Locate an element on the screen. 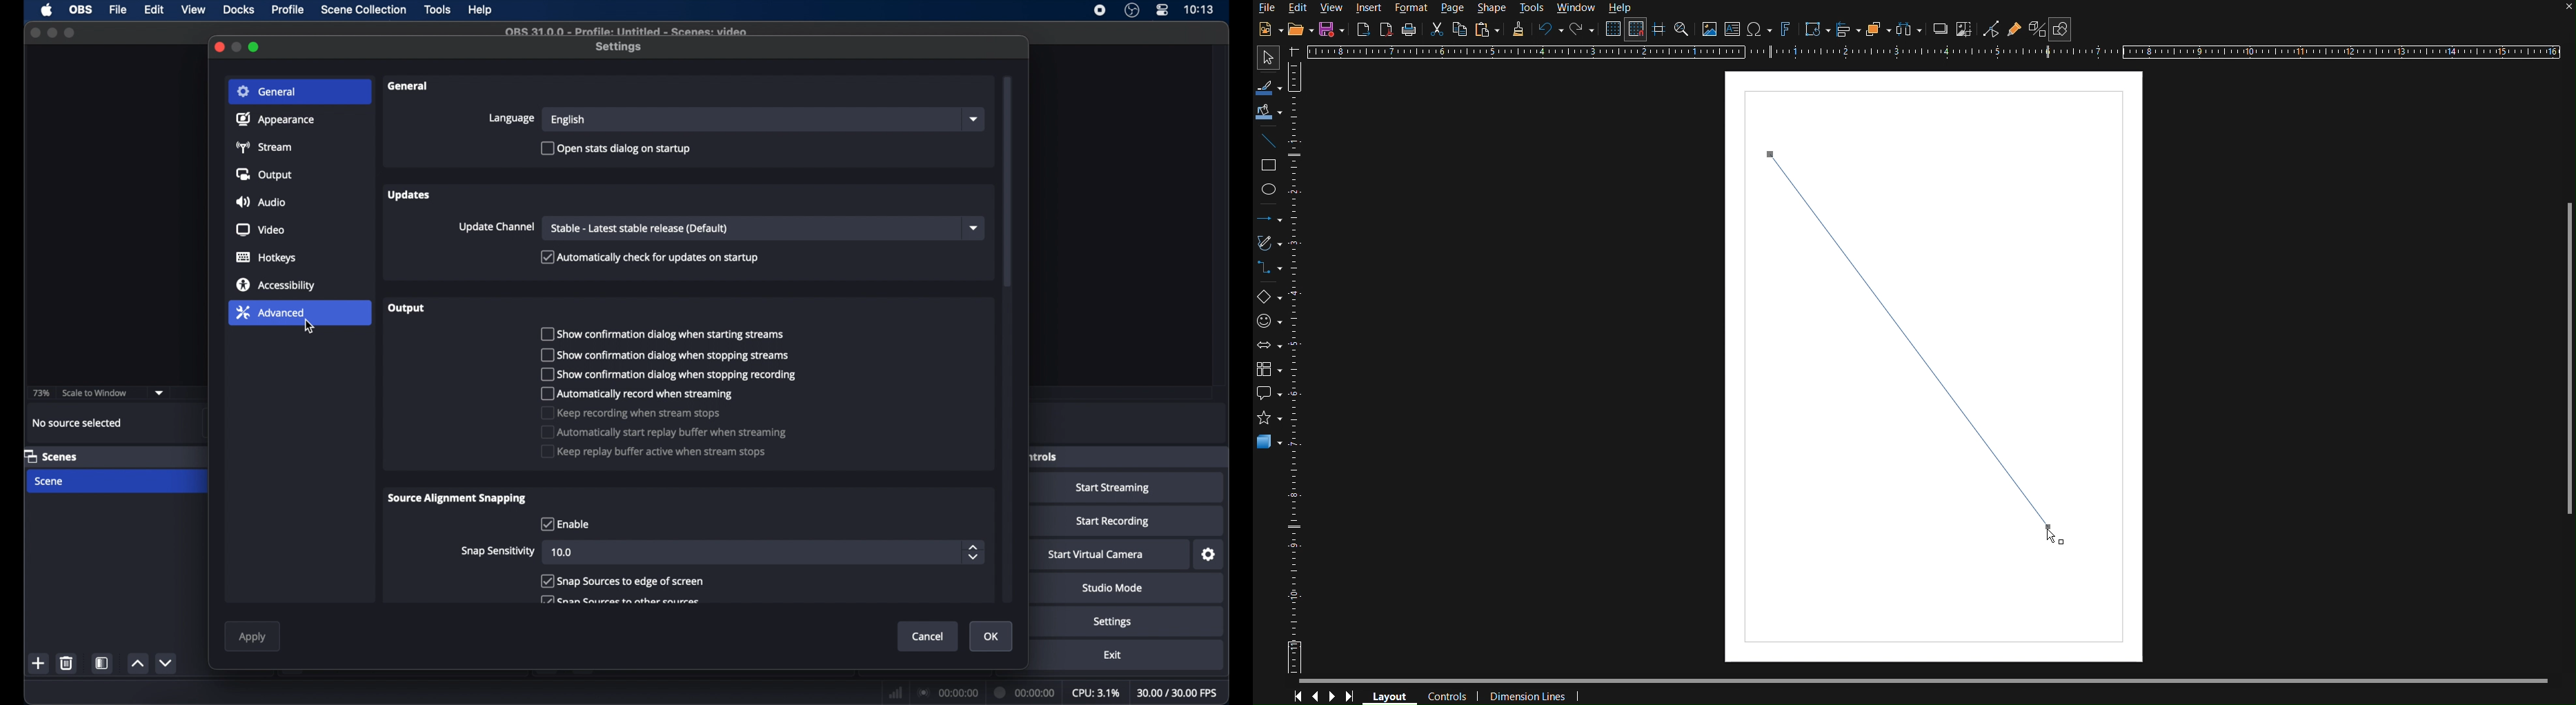  language is located at coordinates (512, 118).